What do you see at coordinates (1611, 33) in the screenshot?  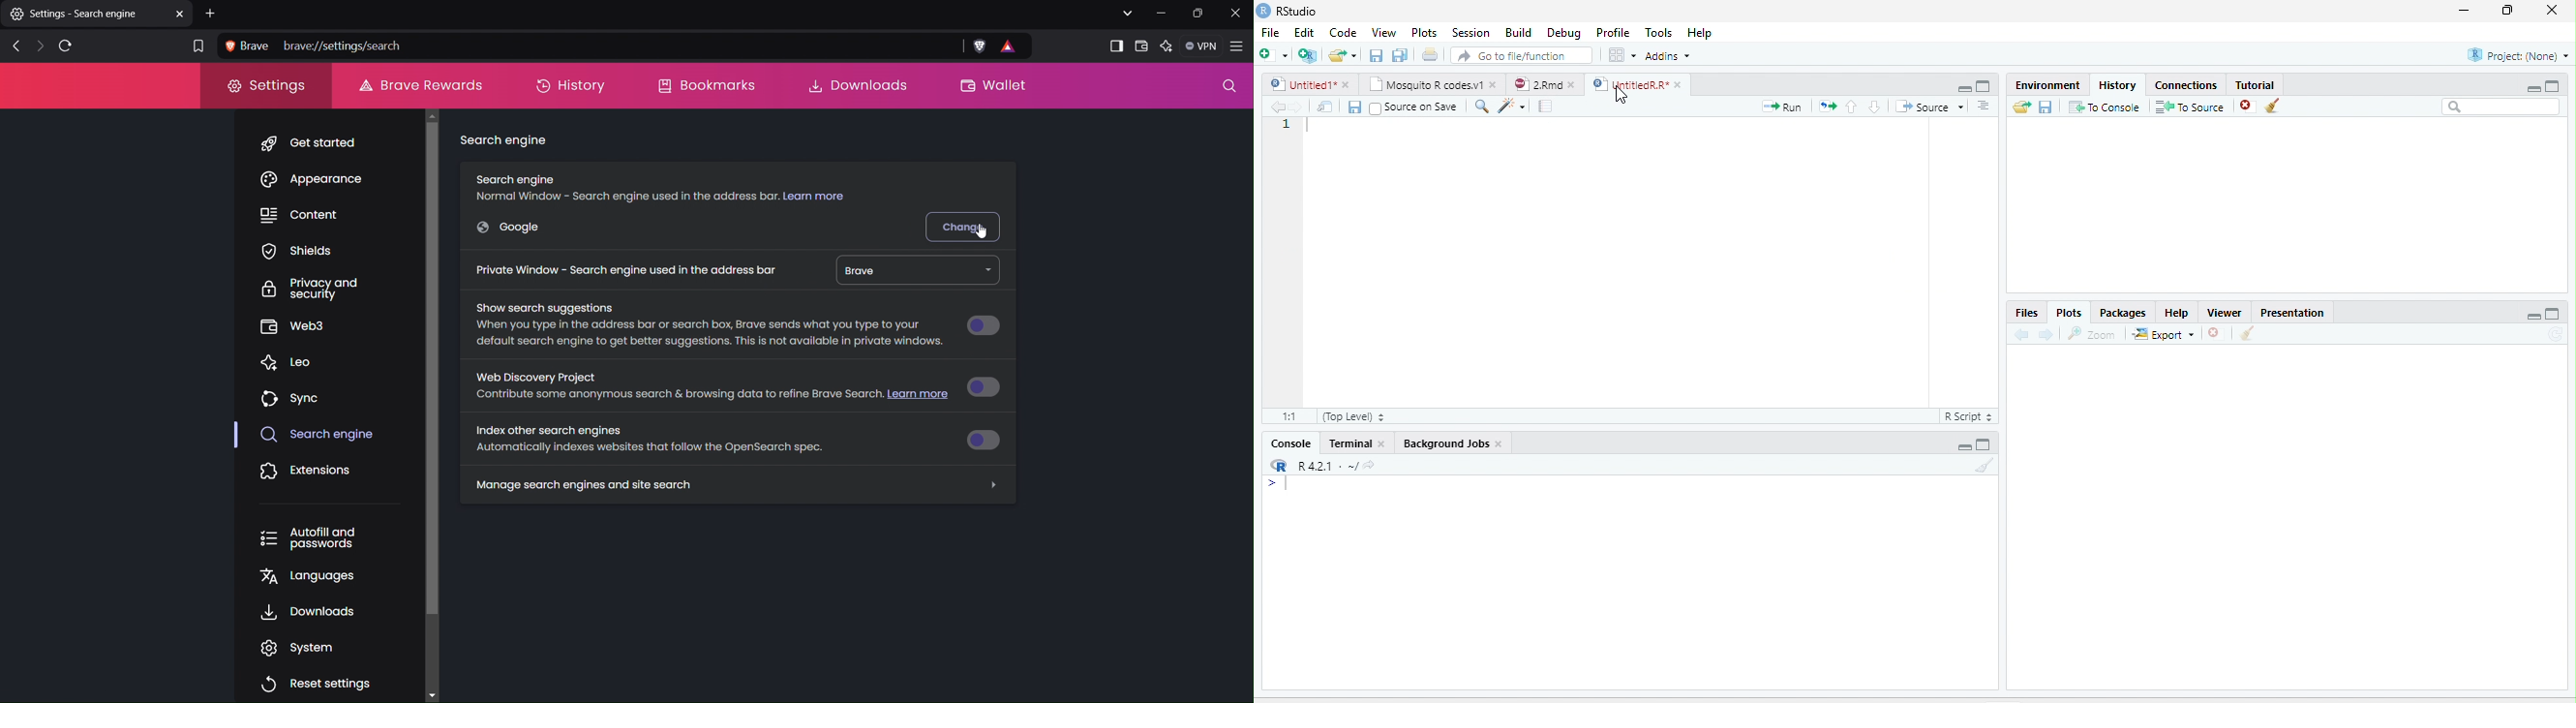 I see `Profile` at bounding box center [1611, 33].